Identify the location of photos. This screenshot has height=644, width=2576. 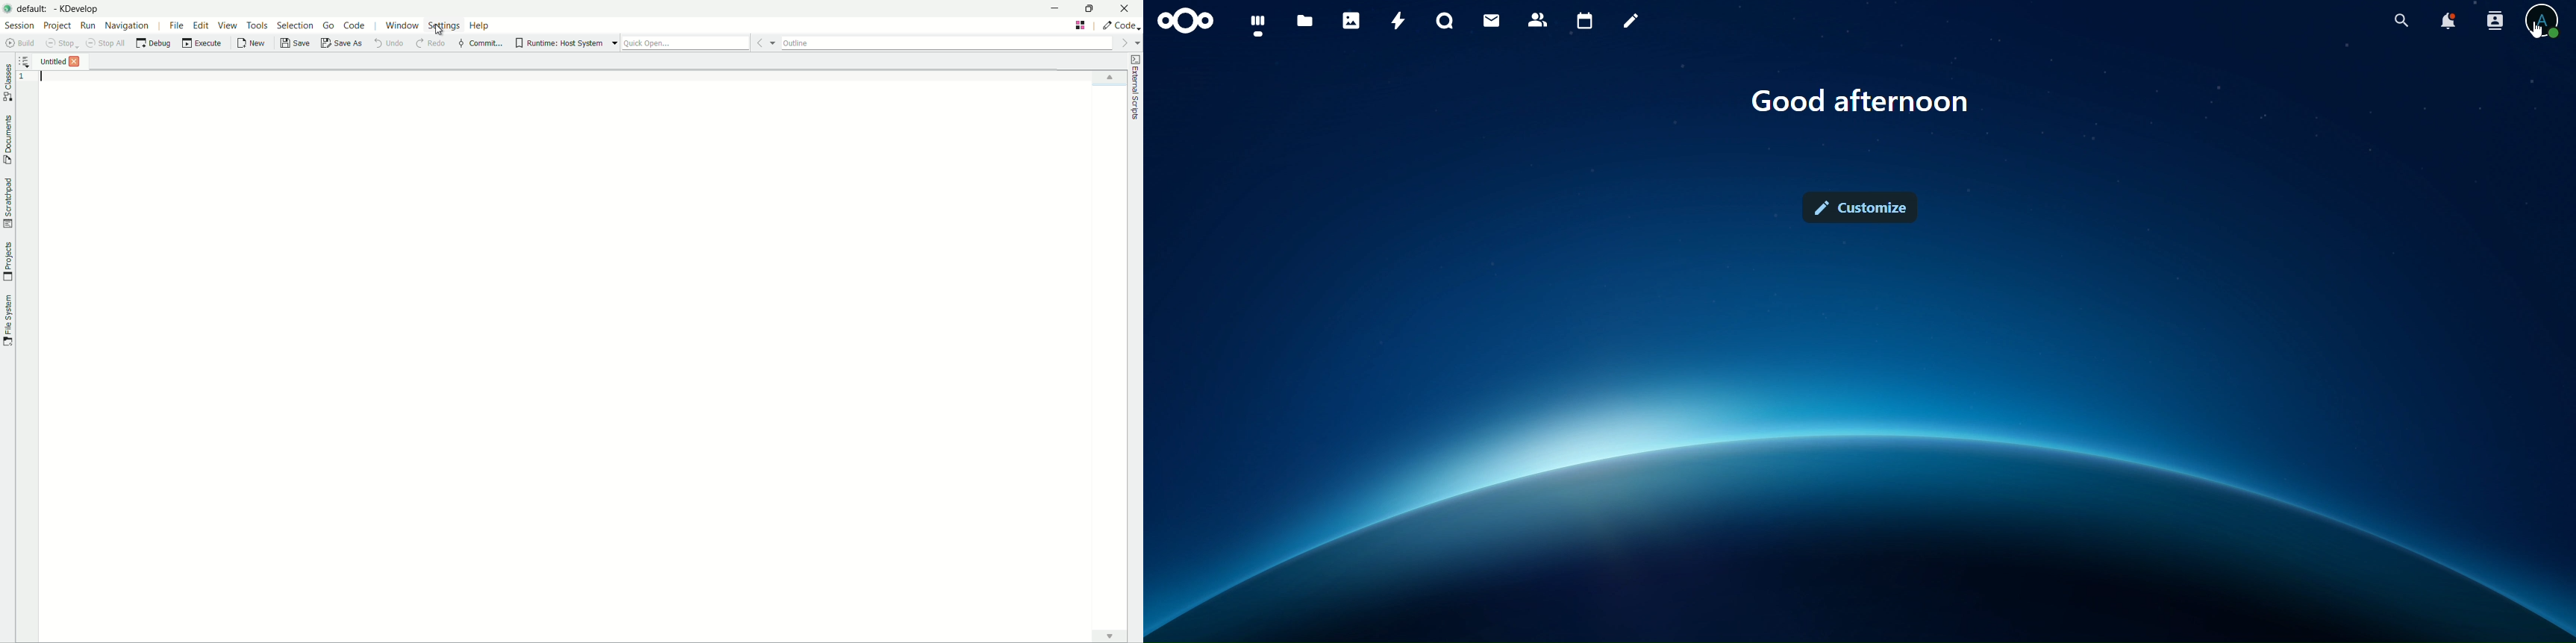
(1352, 21).